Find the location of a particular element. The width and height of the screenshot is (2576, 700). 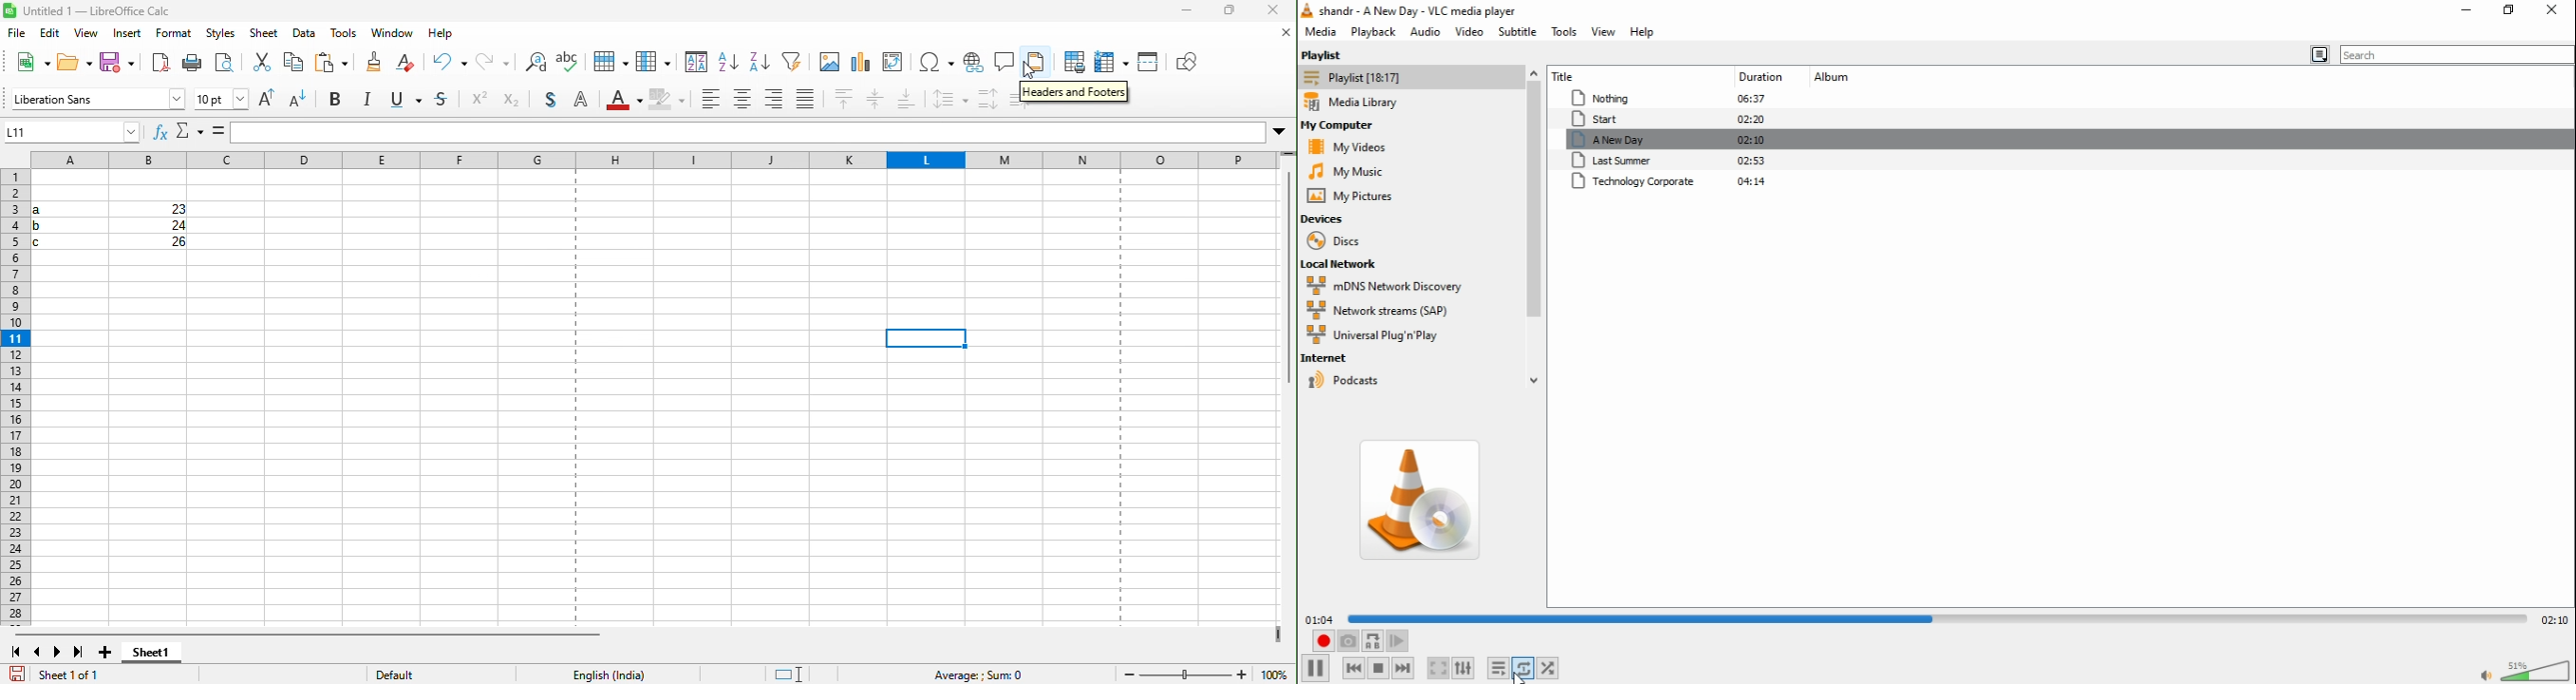

column is located at coordinates (608, 63).